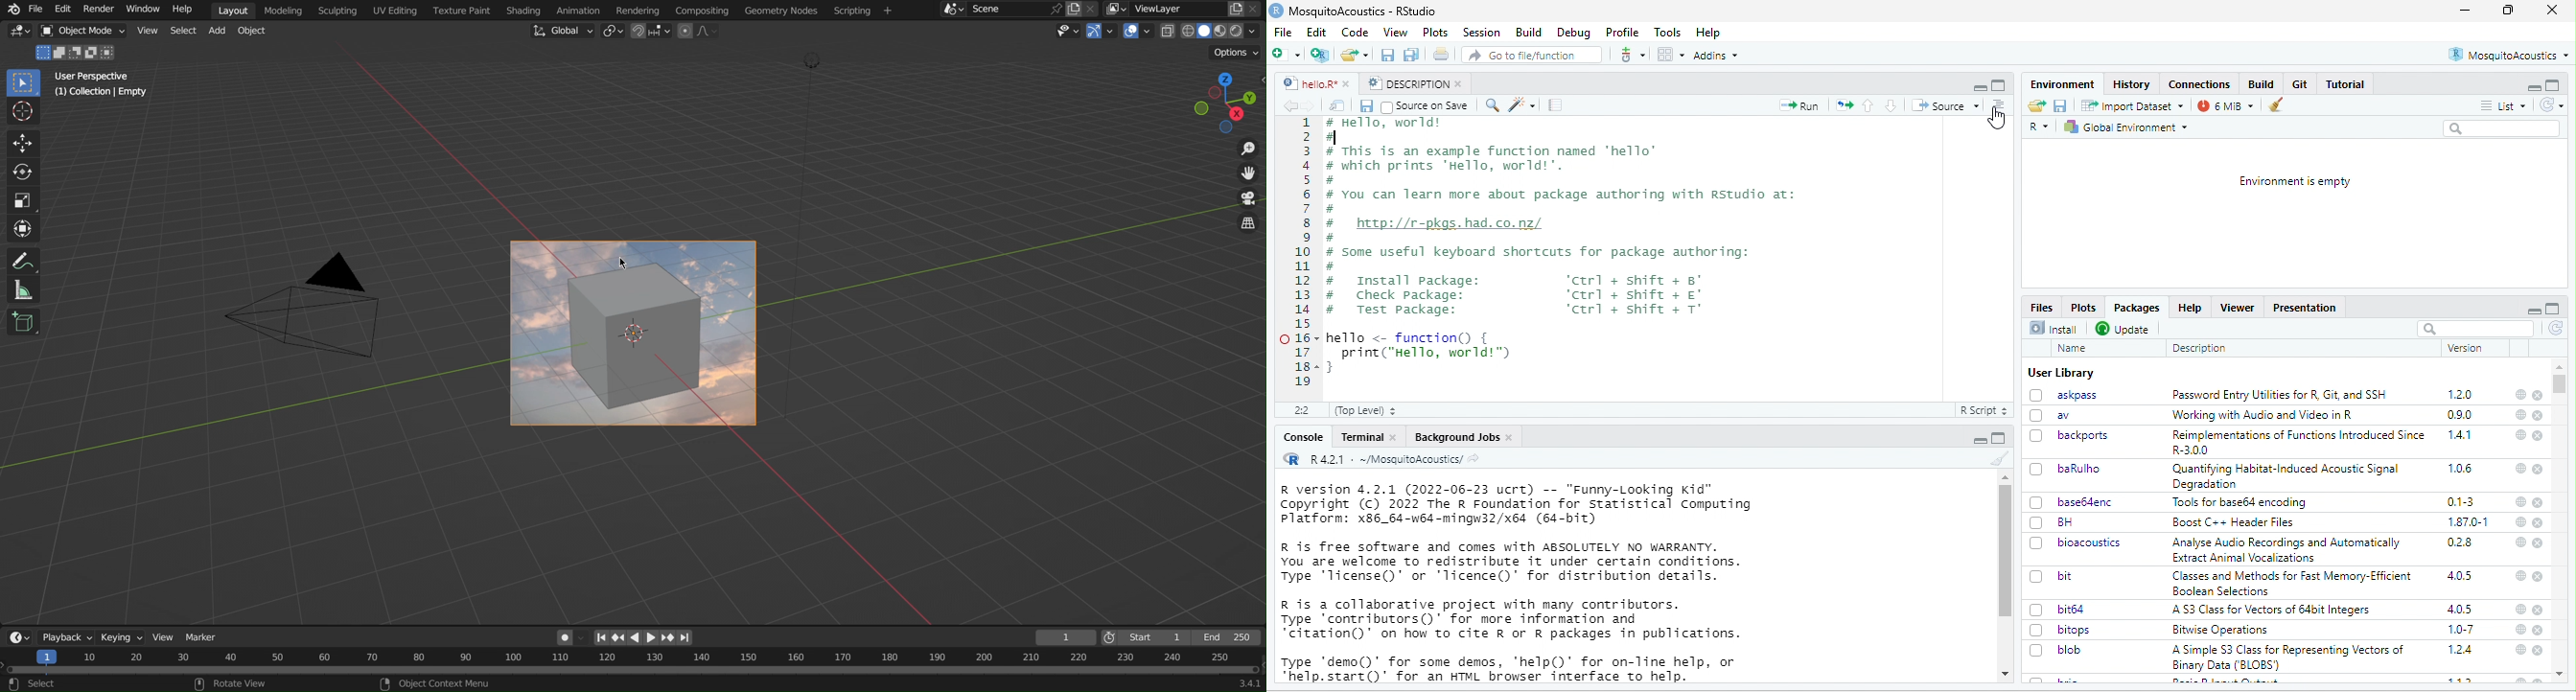 The height and width of the screenshot is (700, 2576). I want to click on Reimplementations of Functions Introduced Since R-3.00, so click(2298, 443).